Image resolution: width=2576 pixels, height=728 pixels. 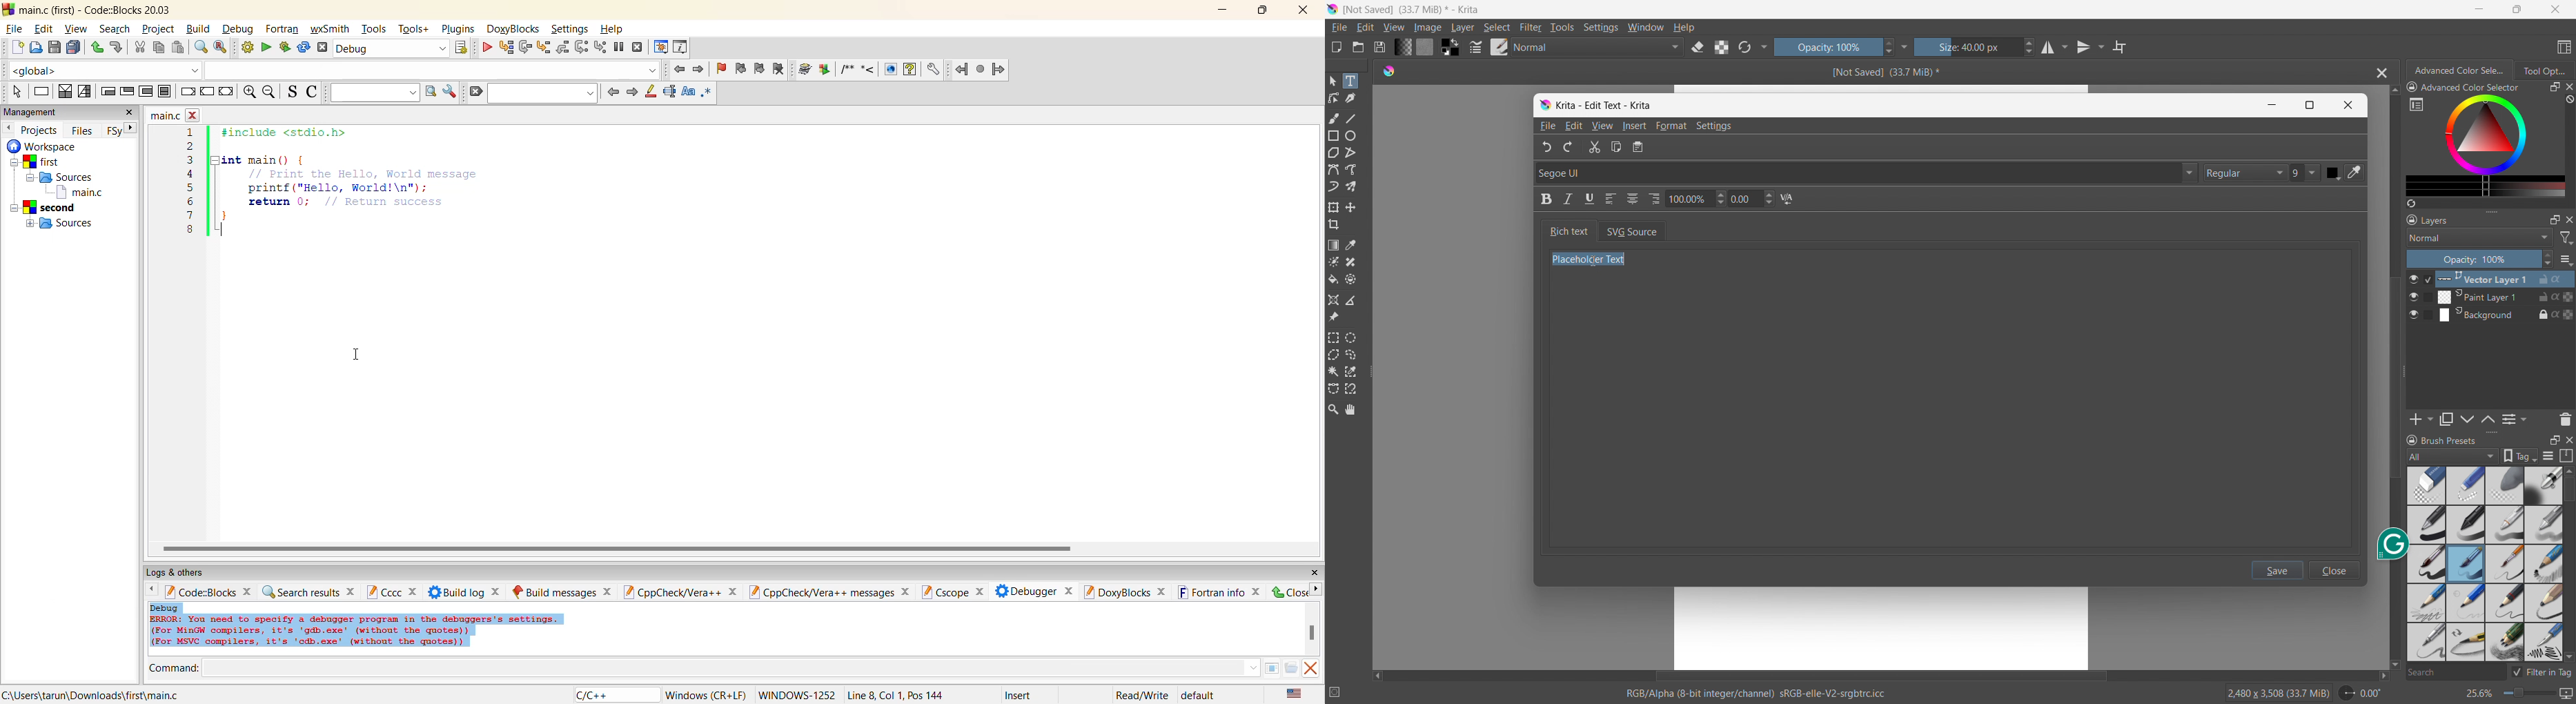 What do you see at coordinates (1021, 694) in the screenshot?
I see `Insert` at bounding box center [1021, 694].